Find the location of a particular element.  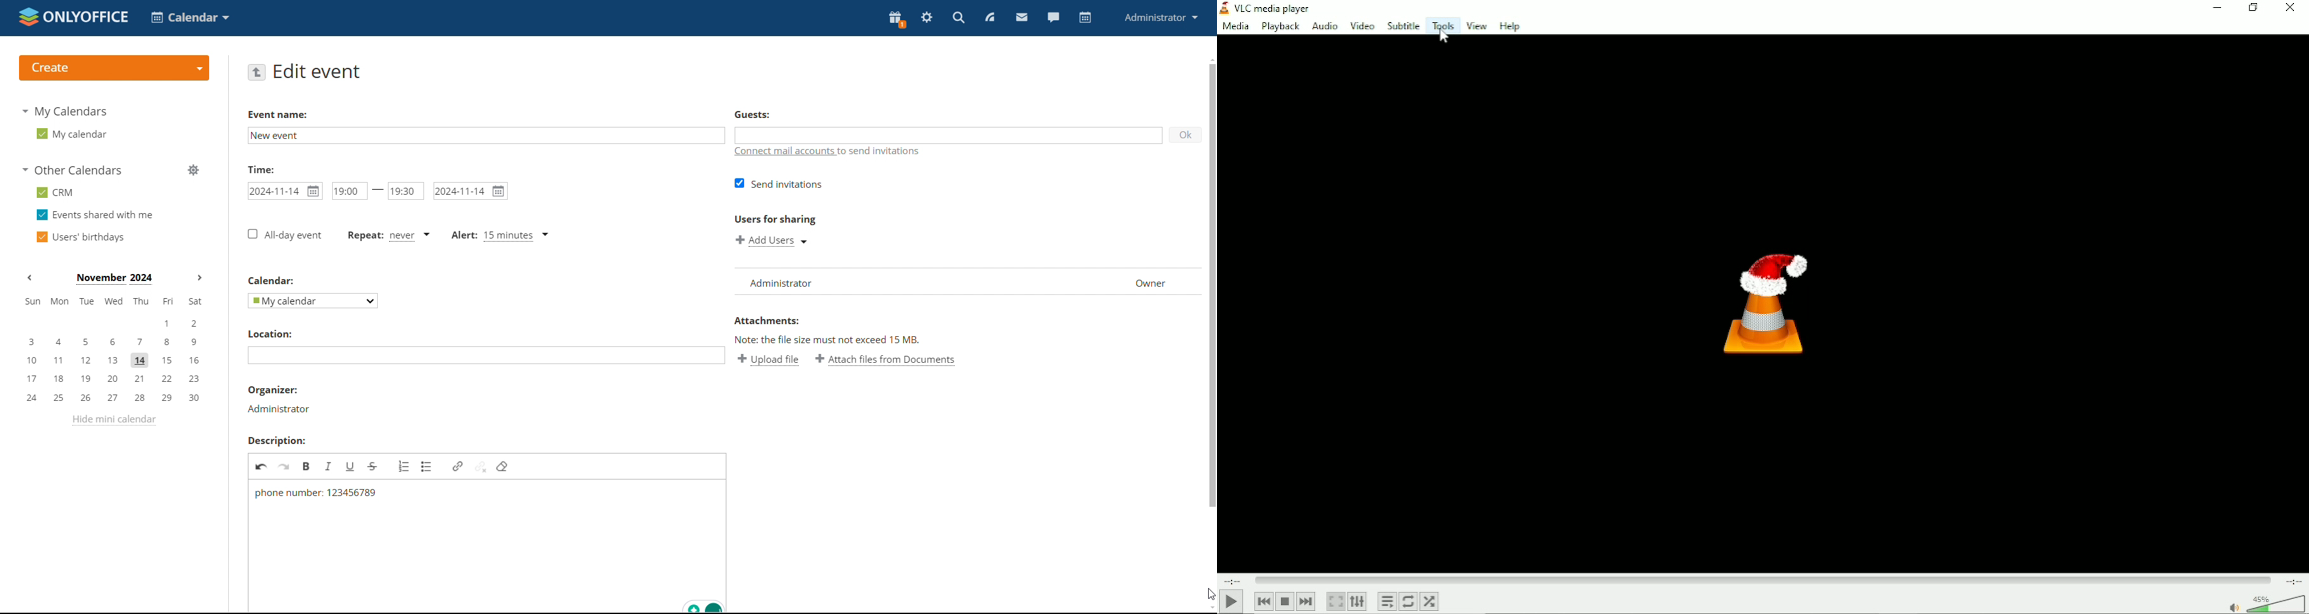

event repetition is located at coordinates (389, 235).